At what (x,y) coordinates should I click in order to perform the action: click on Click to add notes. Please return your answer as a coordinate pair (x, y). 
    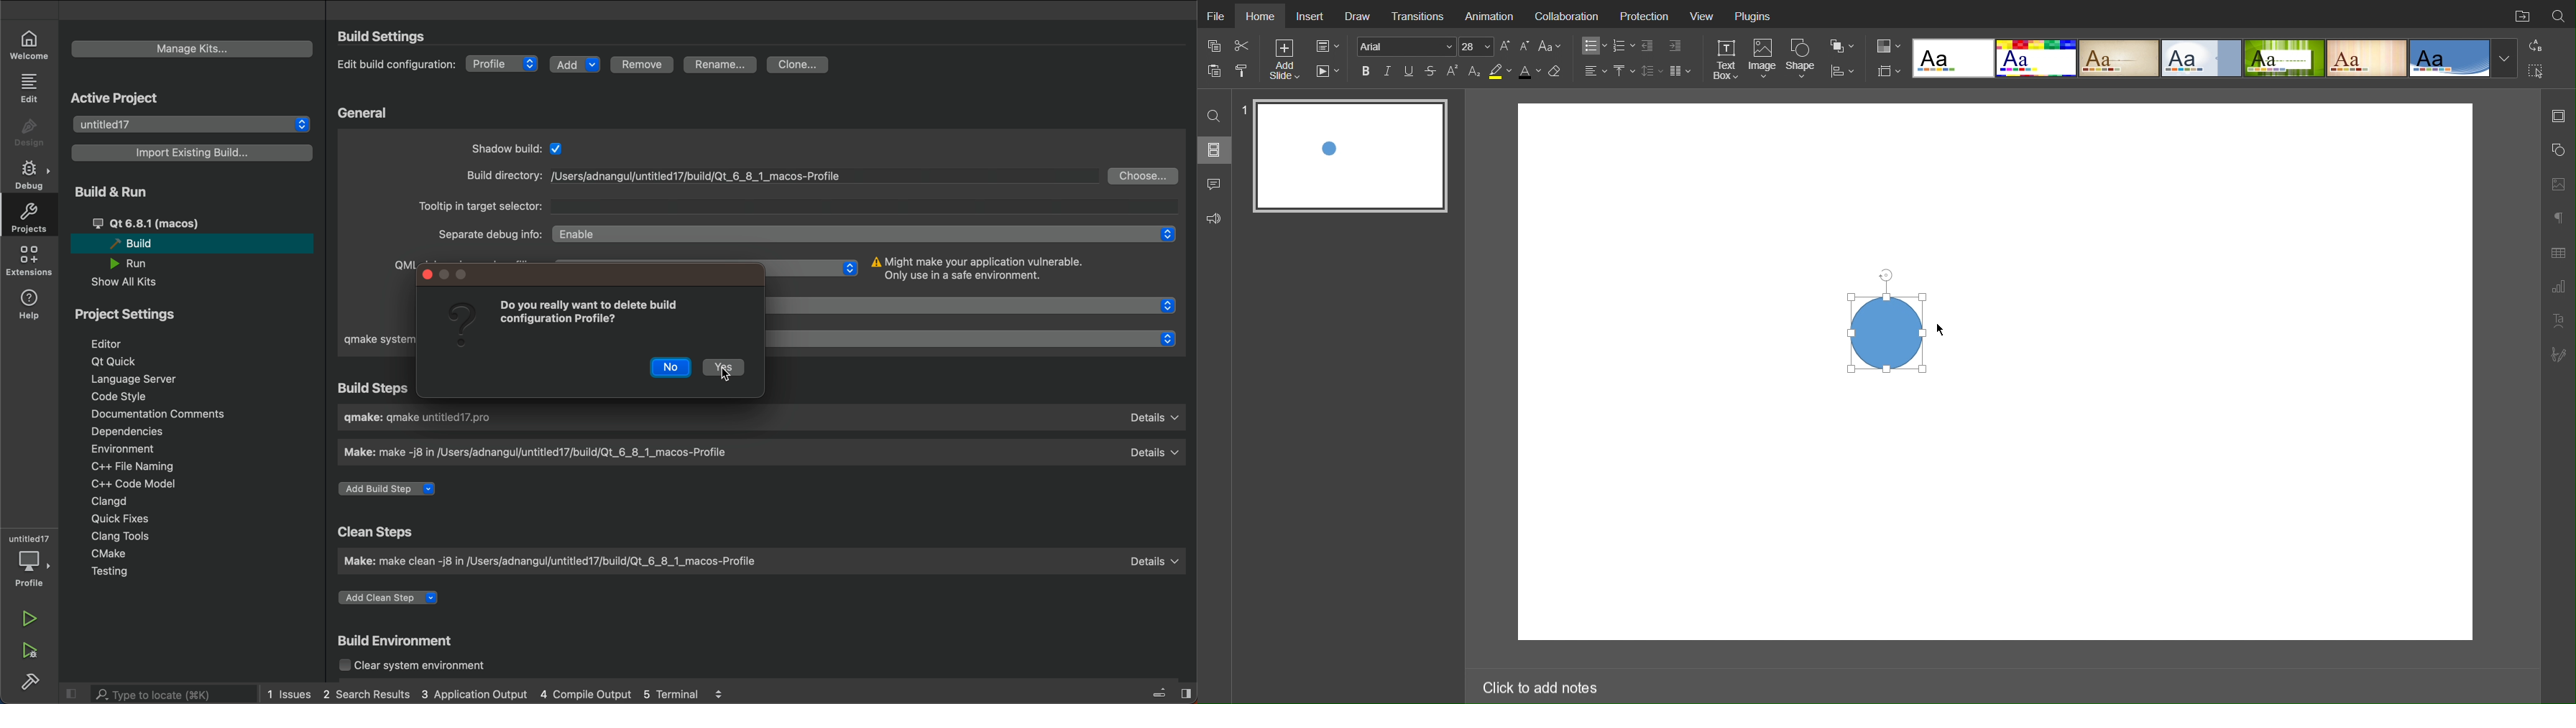
    Looking at the image, I should click on (1539, 685).